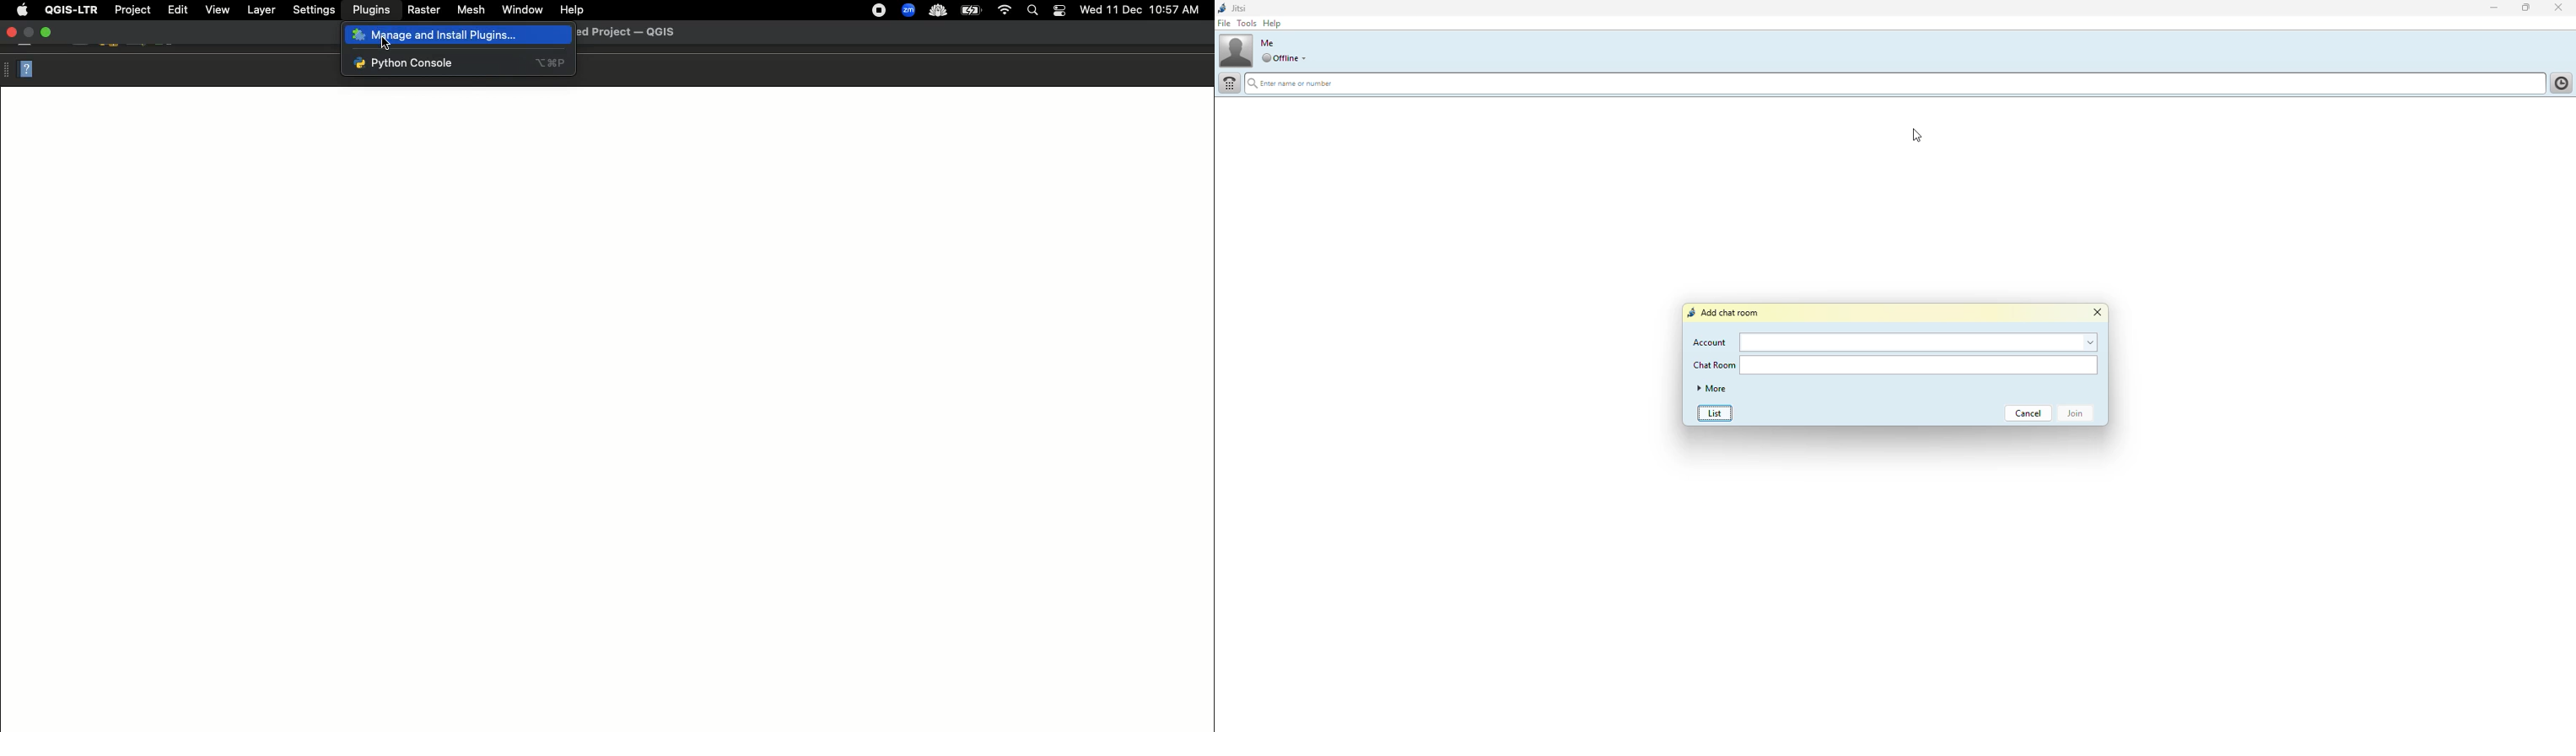 The width and height of the screenshot is (2576, 756). Describe the element at coordinates (455, 63) in the screenshot. I see `Python console` at that location.